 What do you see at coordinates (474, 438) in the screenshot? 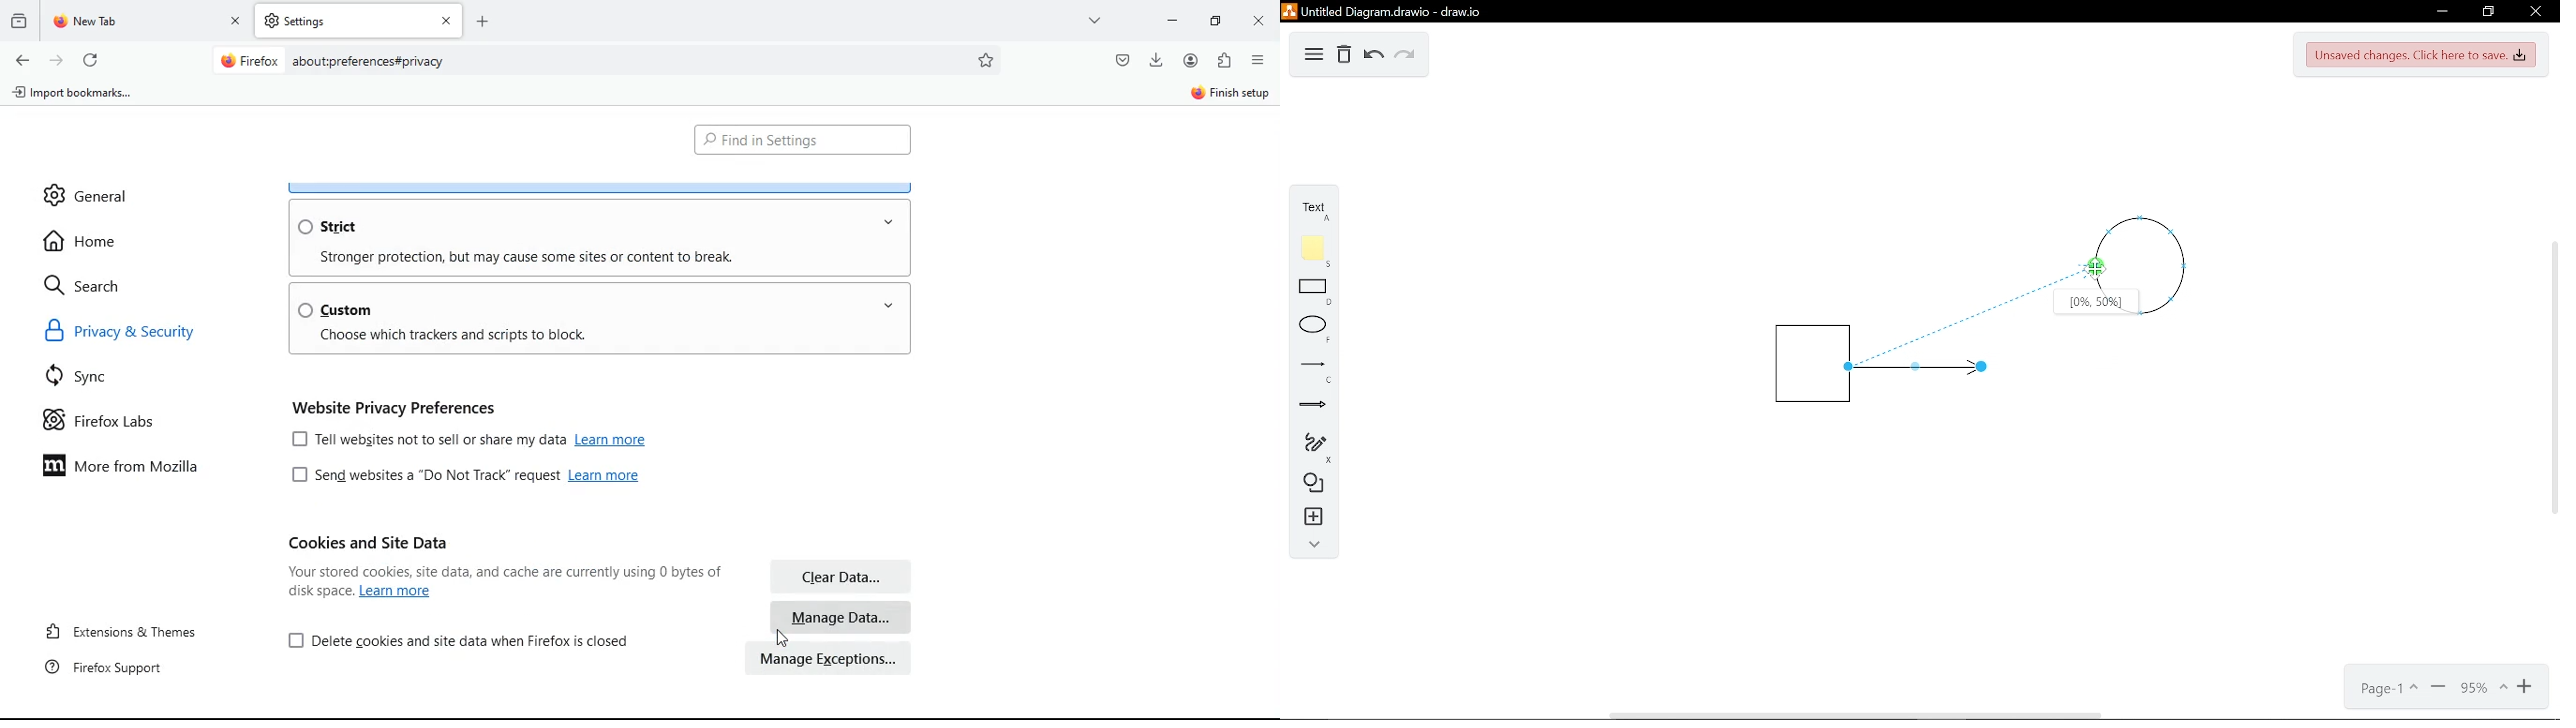
I see `[J Tell websites not to sell or share my data Learn more` at bounding box center [474, 438].